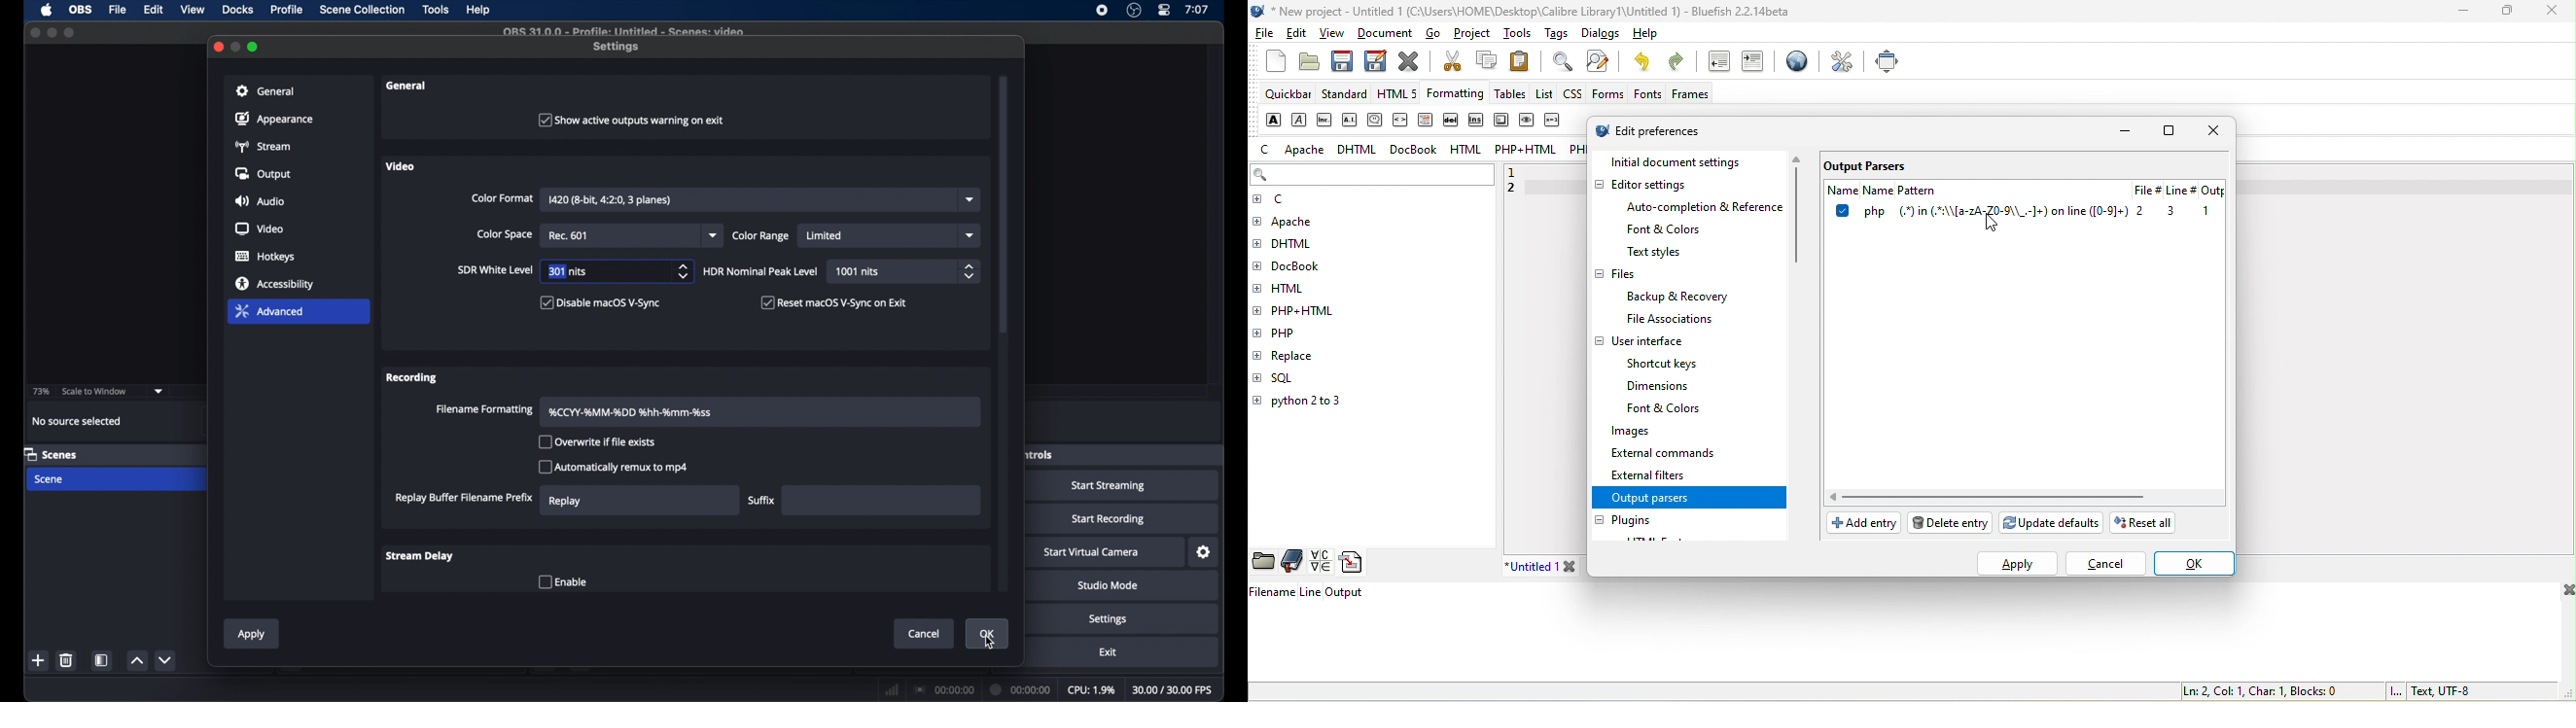  Describe the element at coordinates (400, 166) in the screenshot. I see `video` at that location.